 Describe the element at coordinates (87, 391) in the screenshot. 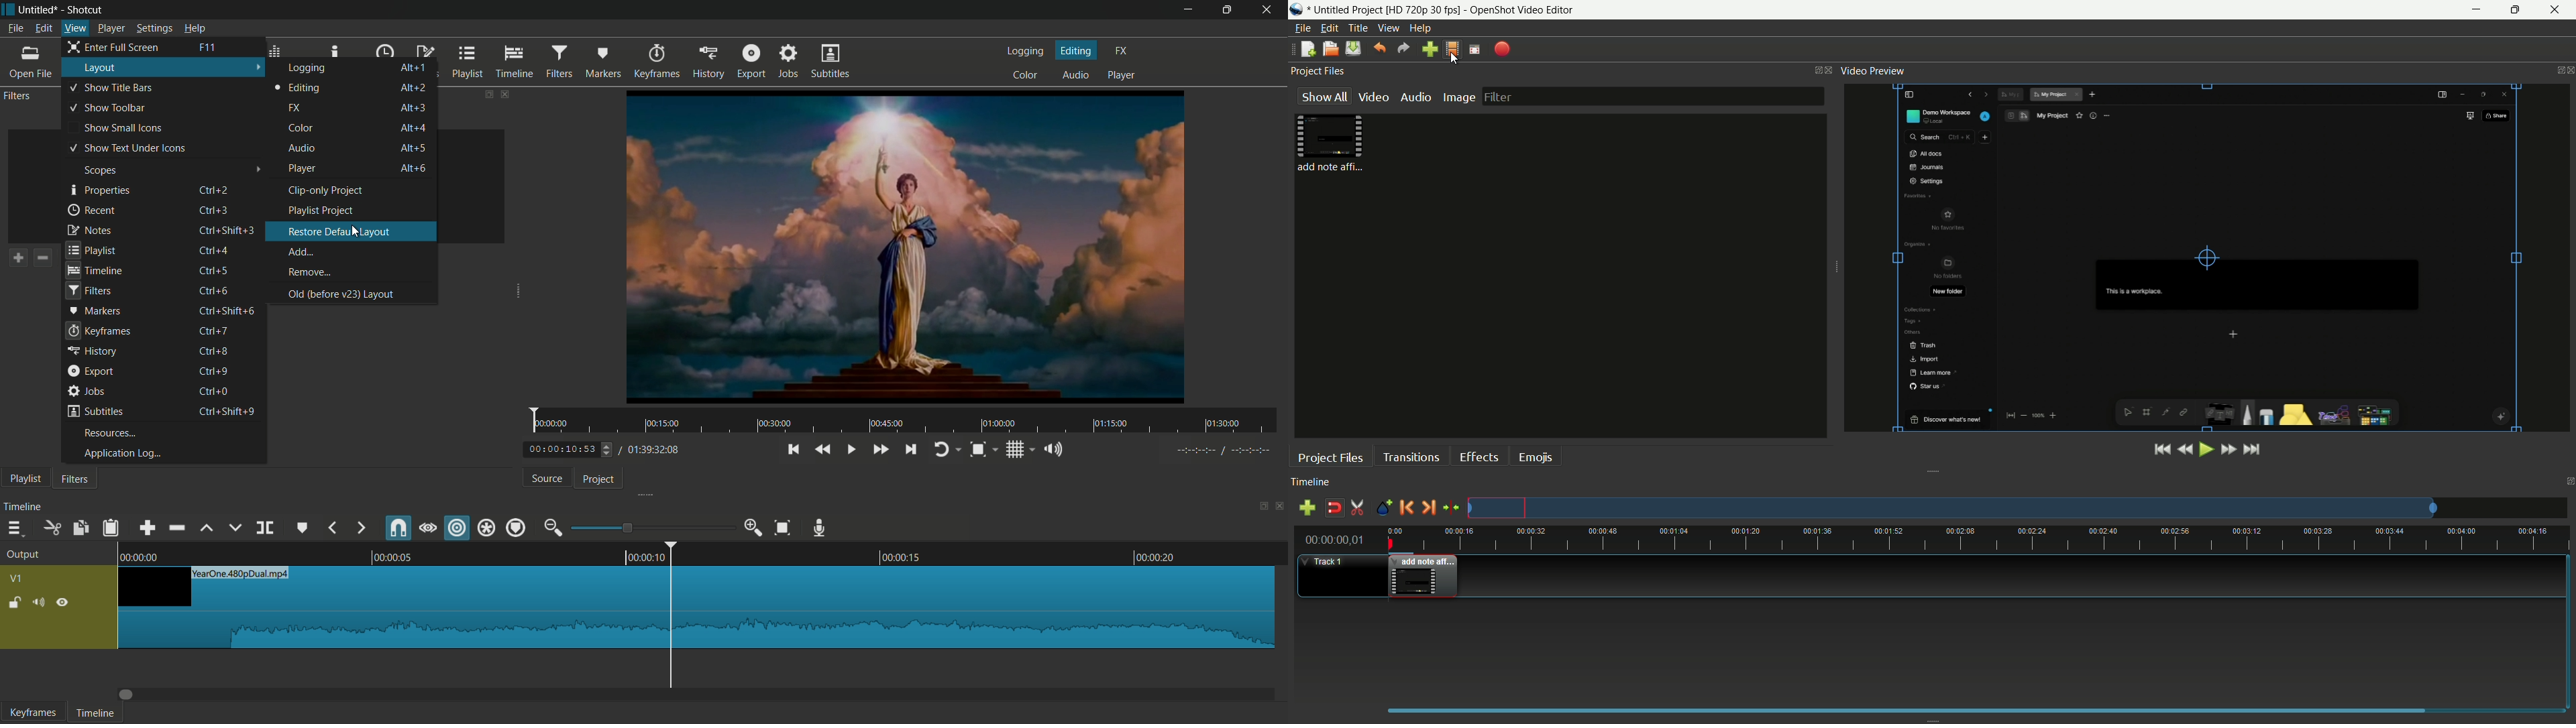

I see `jobs` at that location.